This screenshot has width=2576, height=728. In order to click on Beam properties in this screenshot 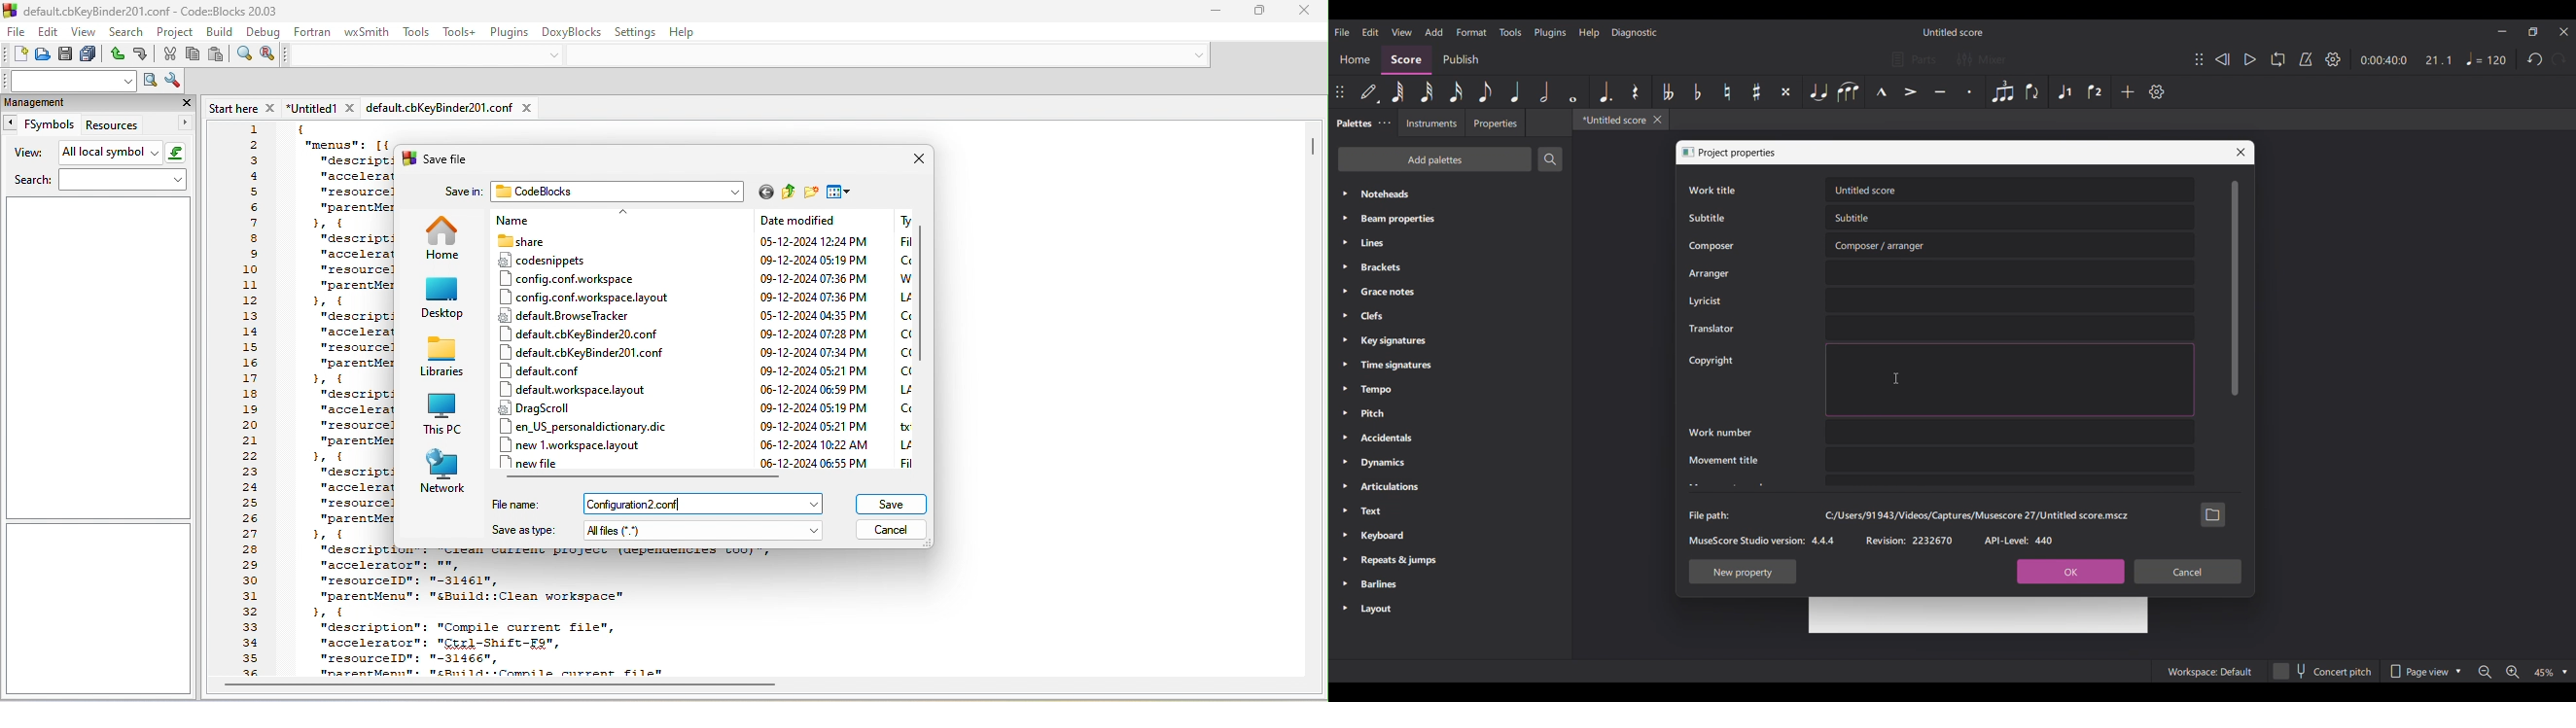, I will do `click(1451, 219)`.